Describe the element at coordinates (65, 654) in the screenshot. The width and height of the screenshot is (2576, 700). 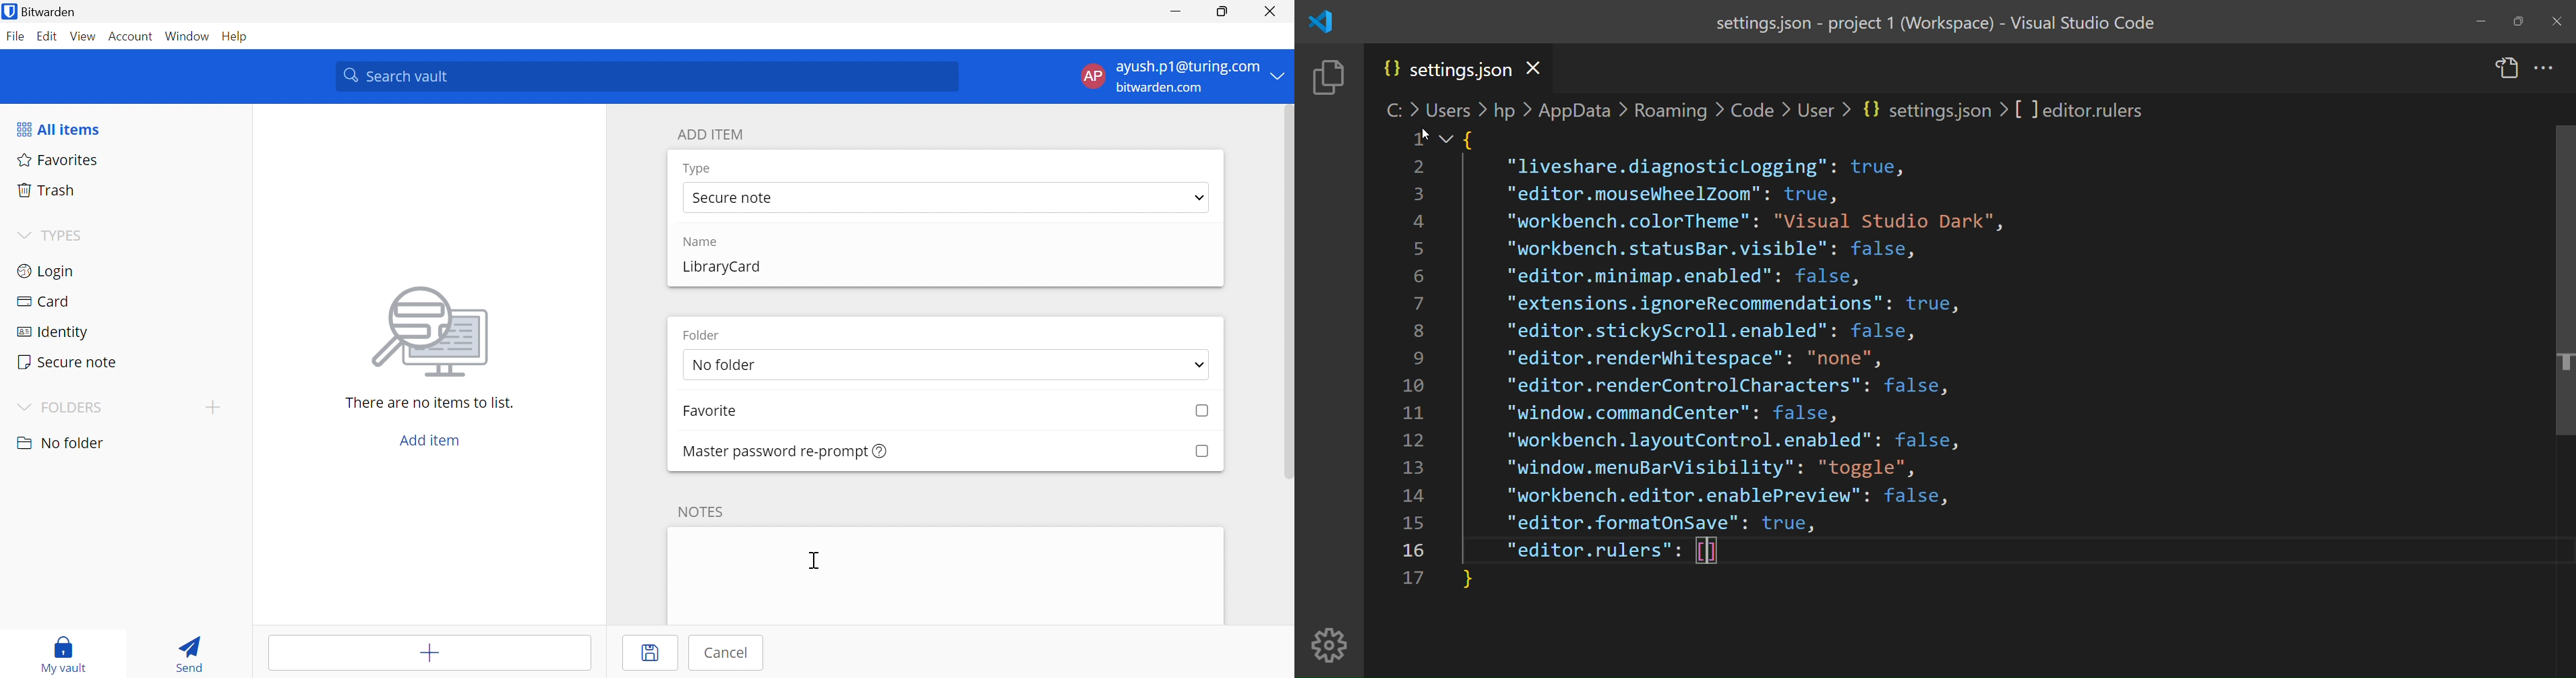
I see `My vault` at that location.